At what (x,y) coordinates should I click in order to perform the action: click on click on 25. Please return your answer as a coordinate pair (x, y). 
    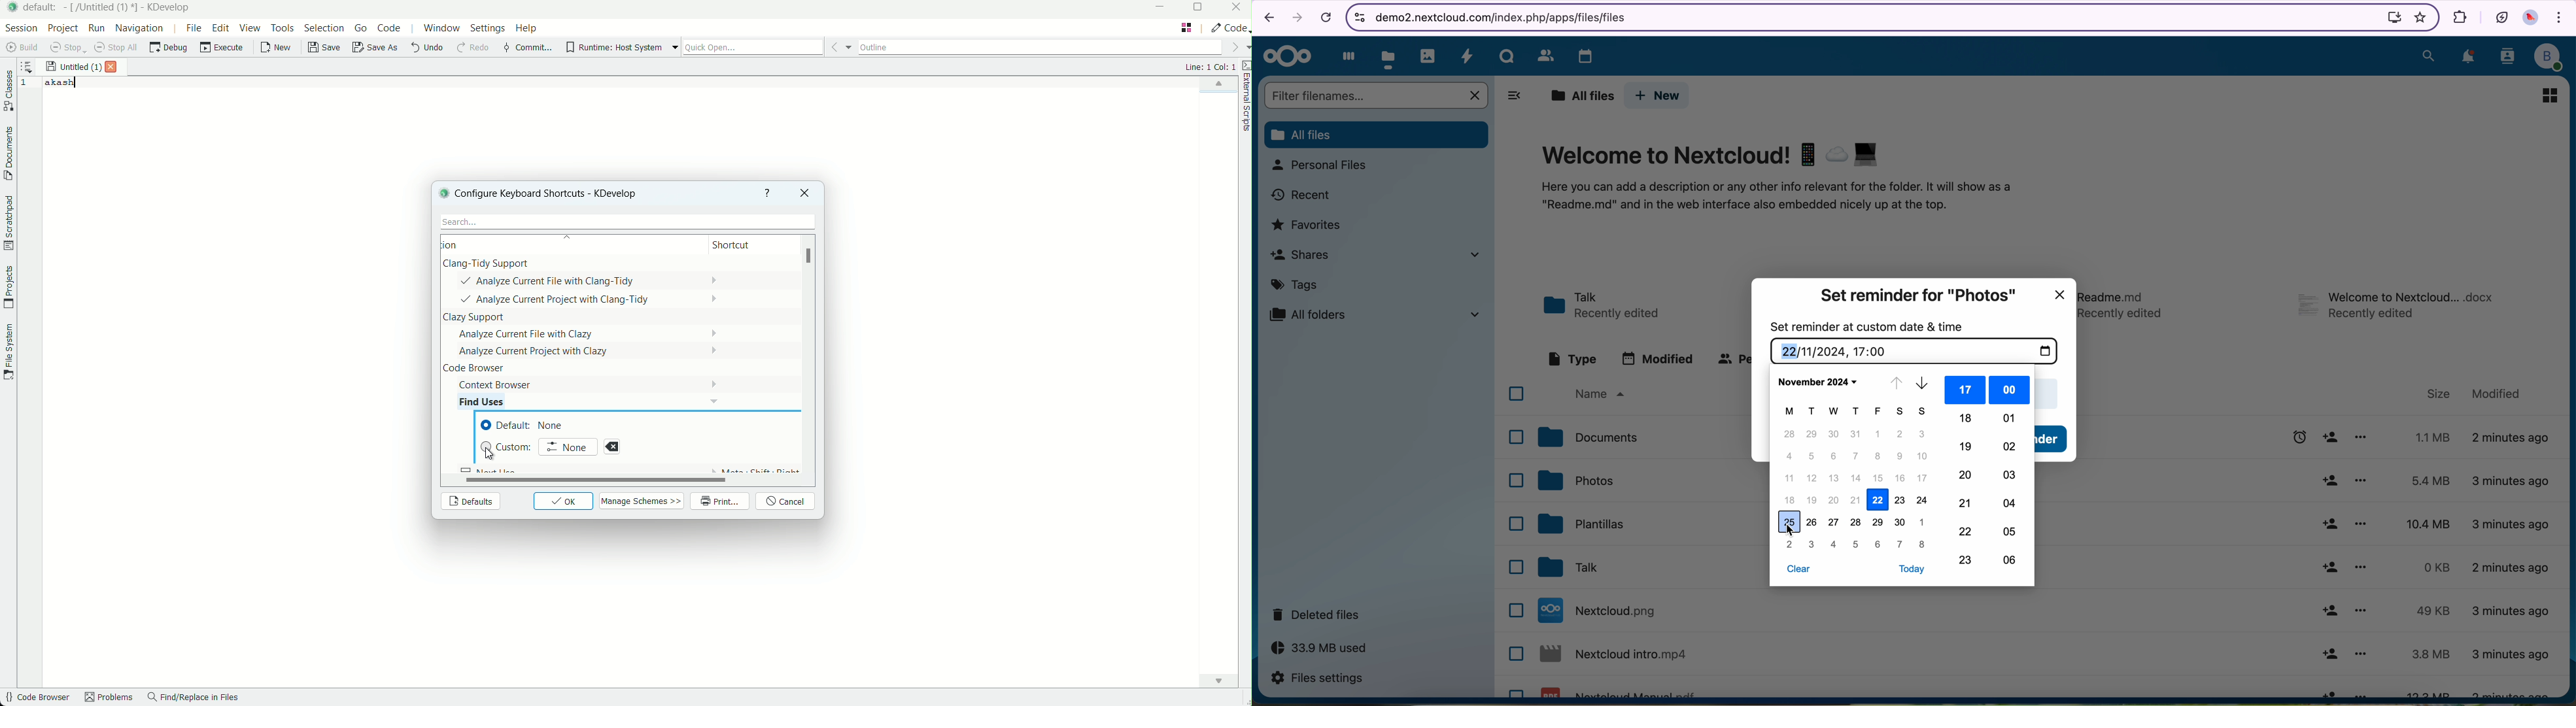
    Looking at the image, I should click on (1790, 523).